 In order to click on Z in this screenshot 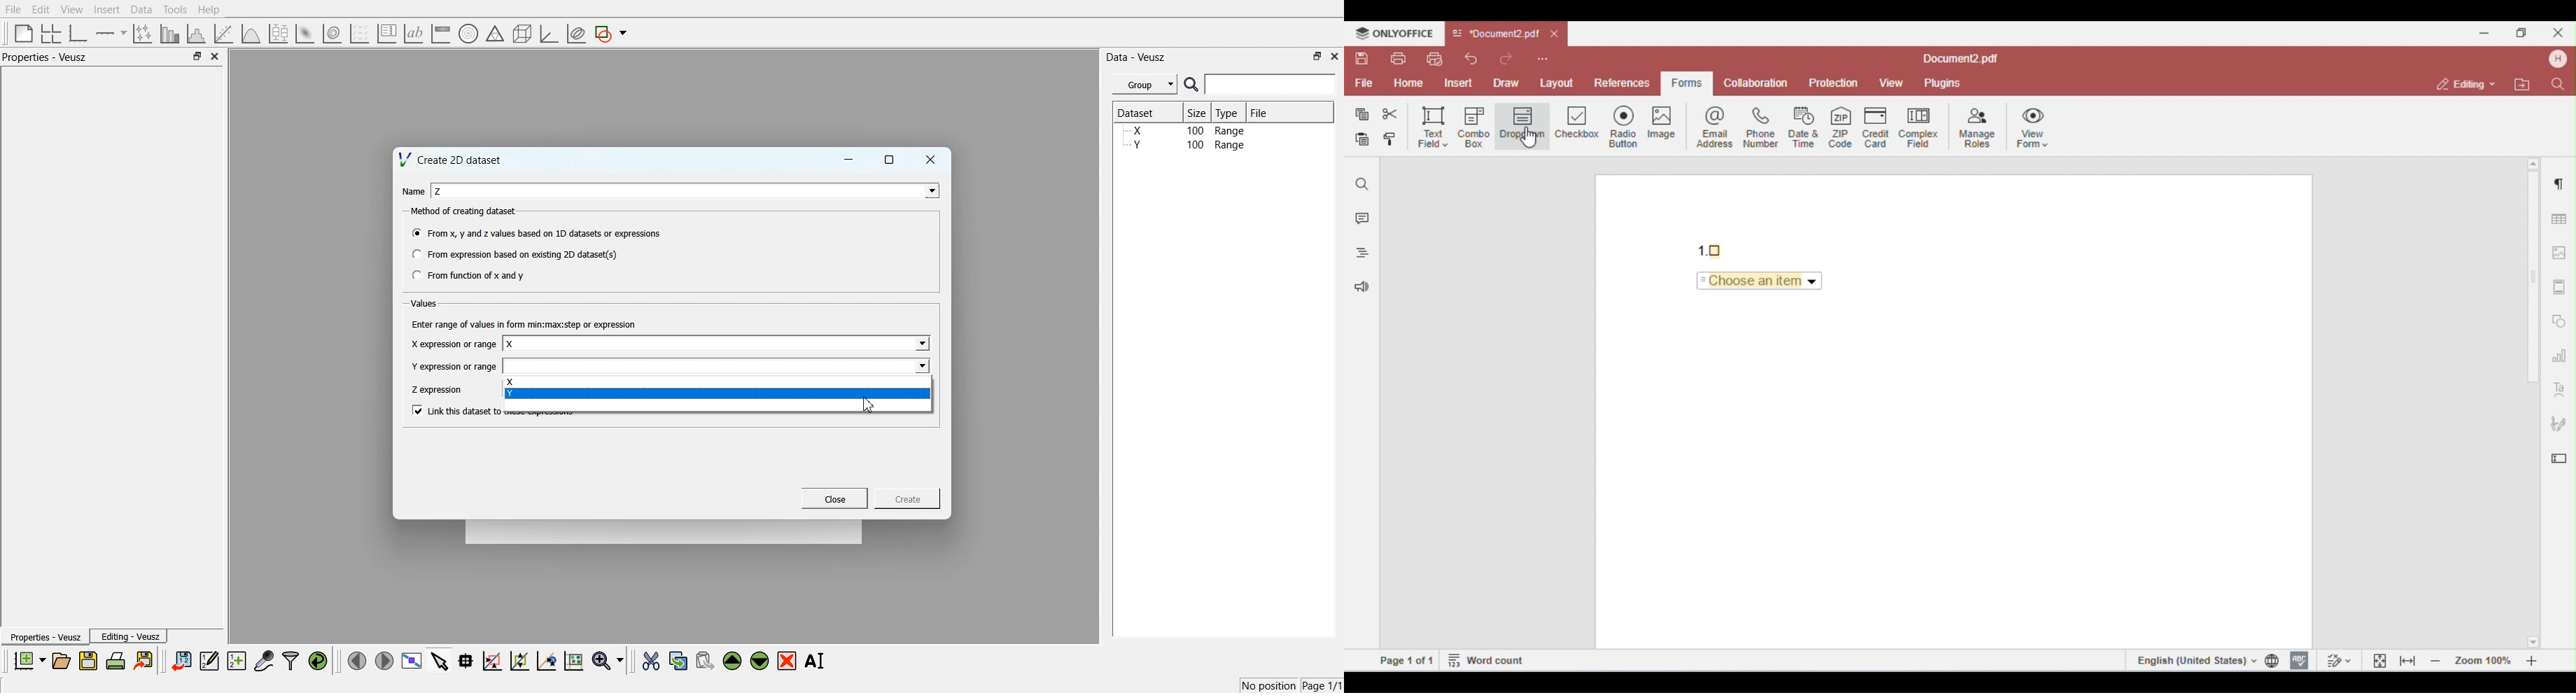, I will do `click(439, 191)`.